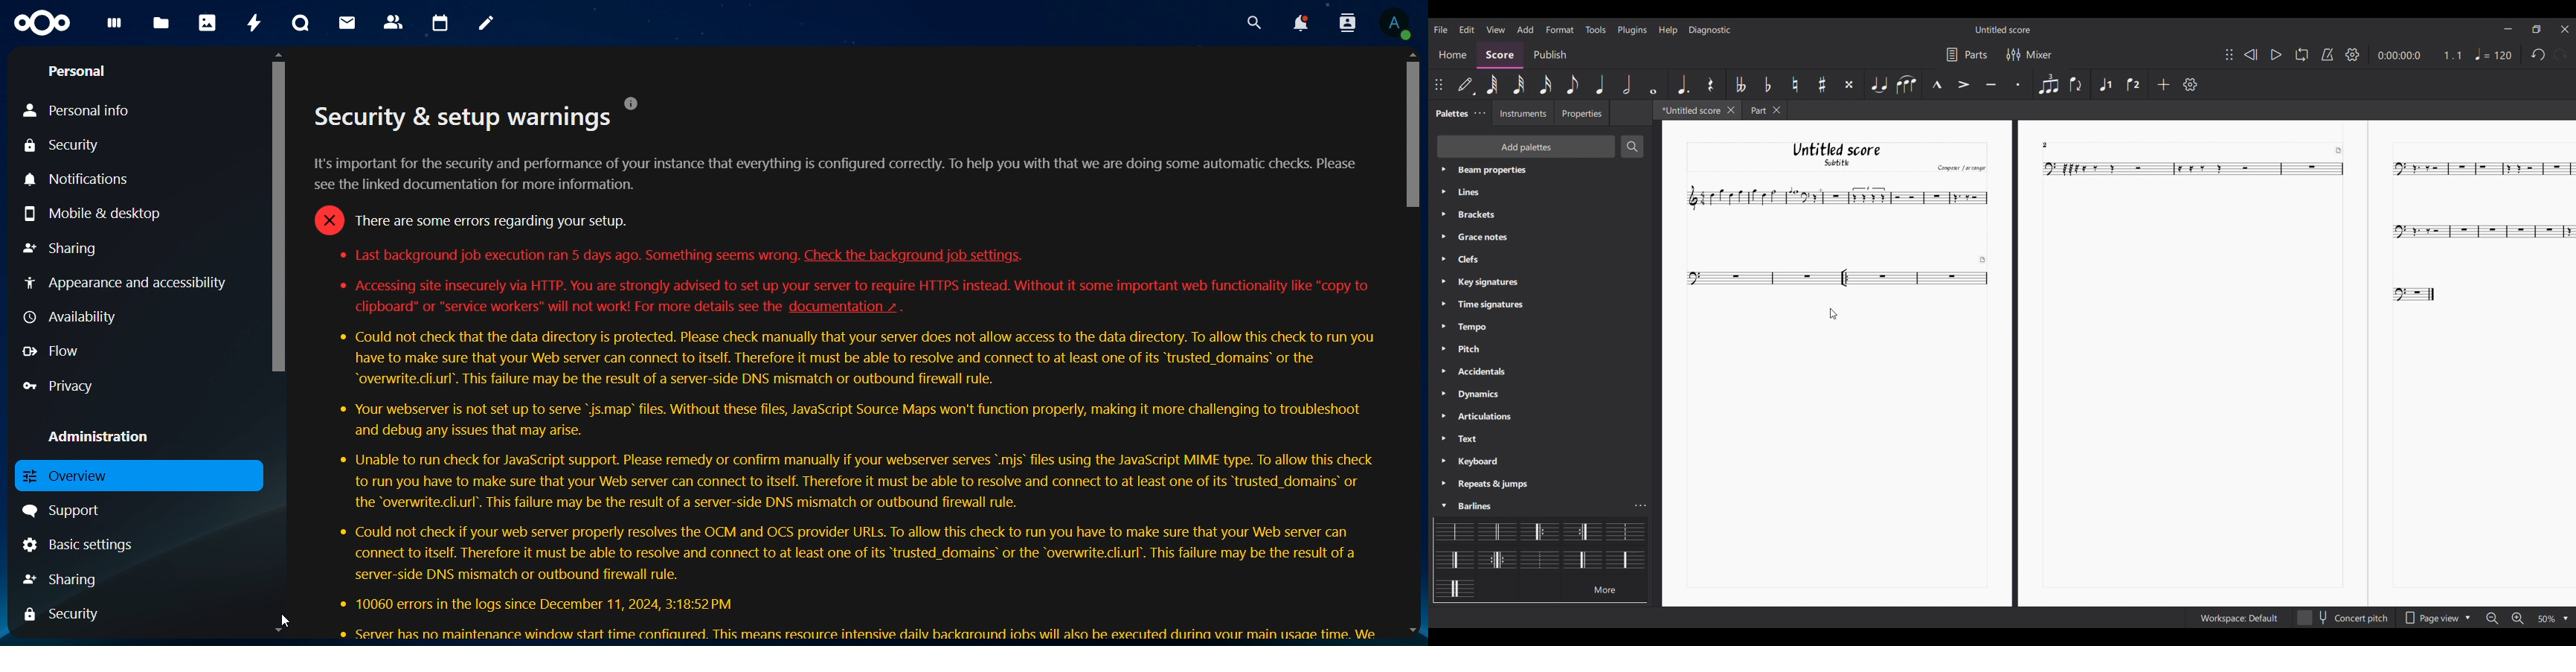  I want to click on Workspace settings, so click(2238, 618).